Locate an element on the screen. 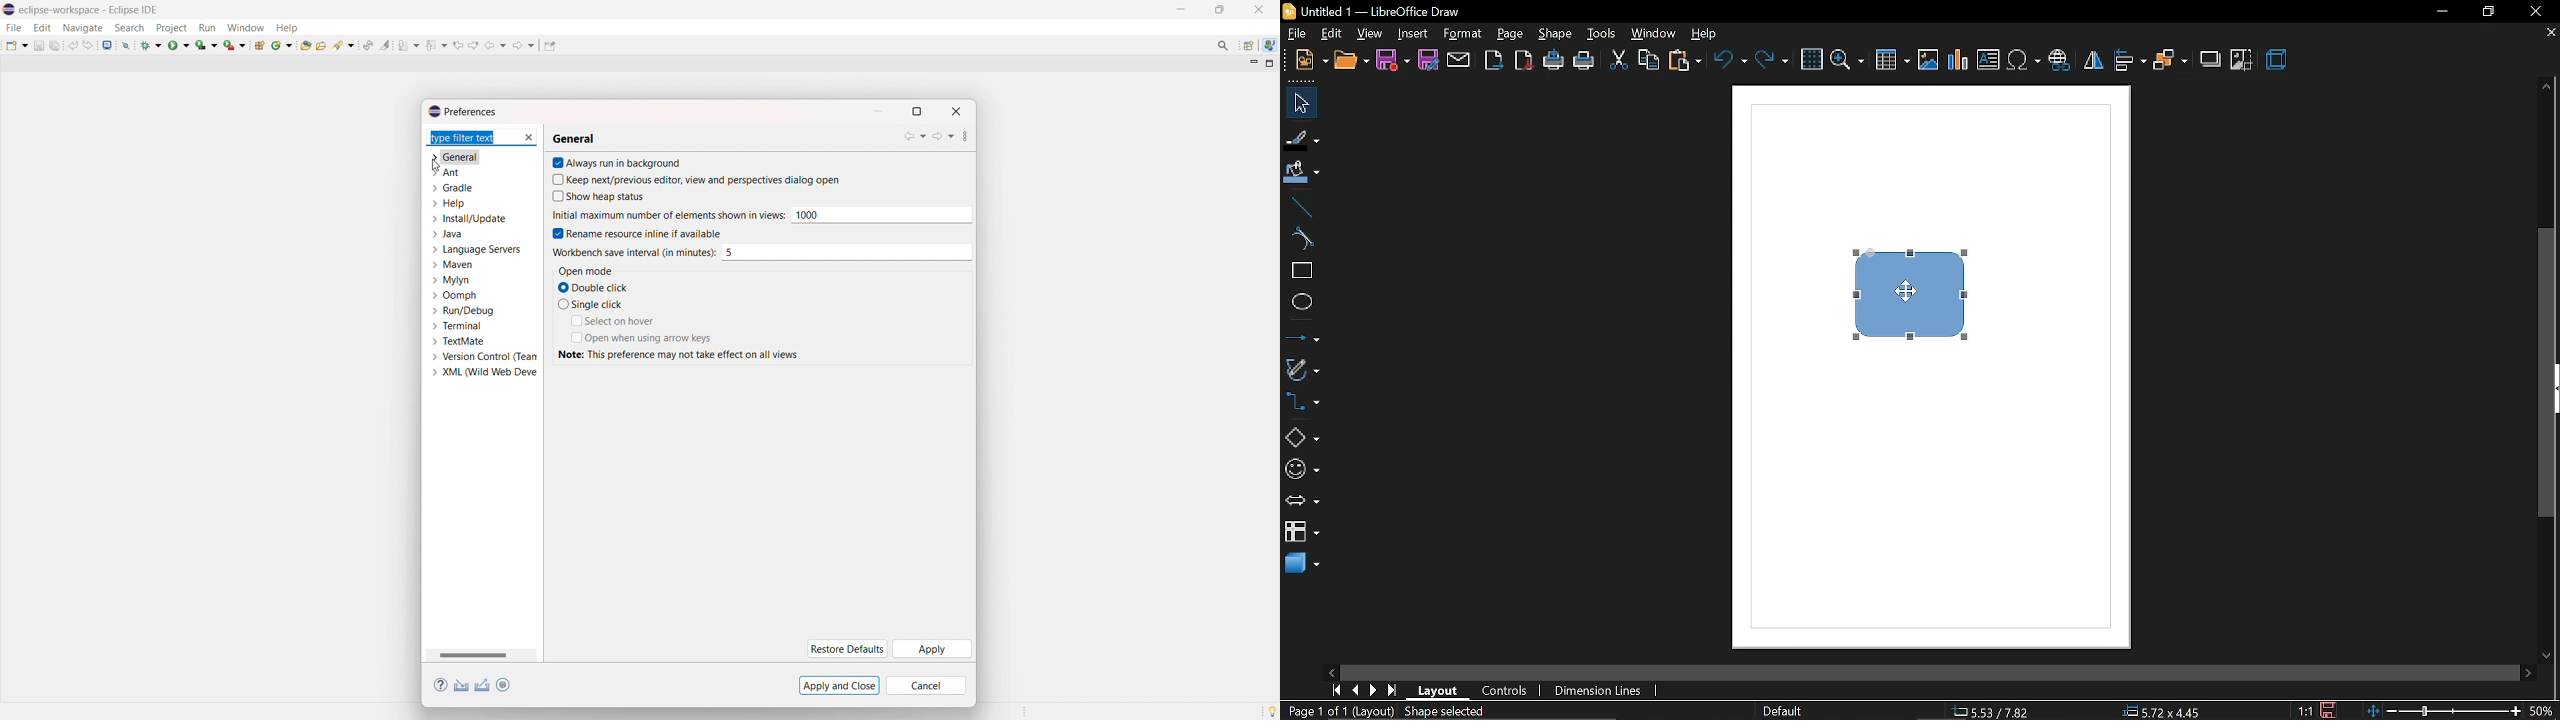  3d shapes is located at coordinates (1302, 564).